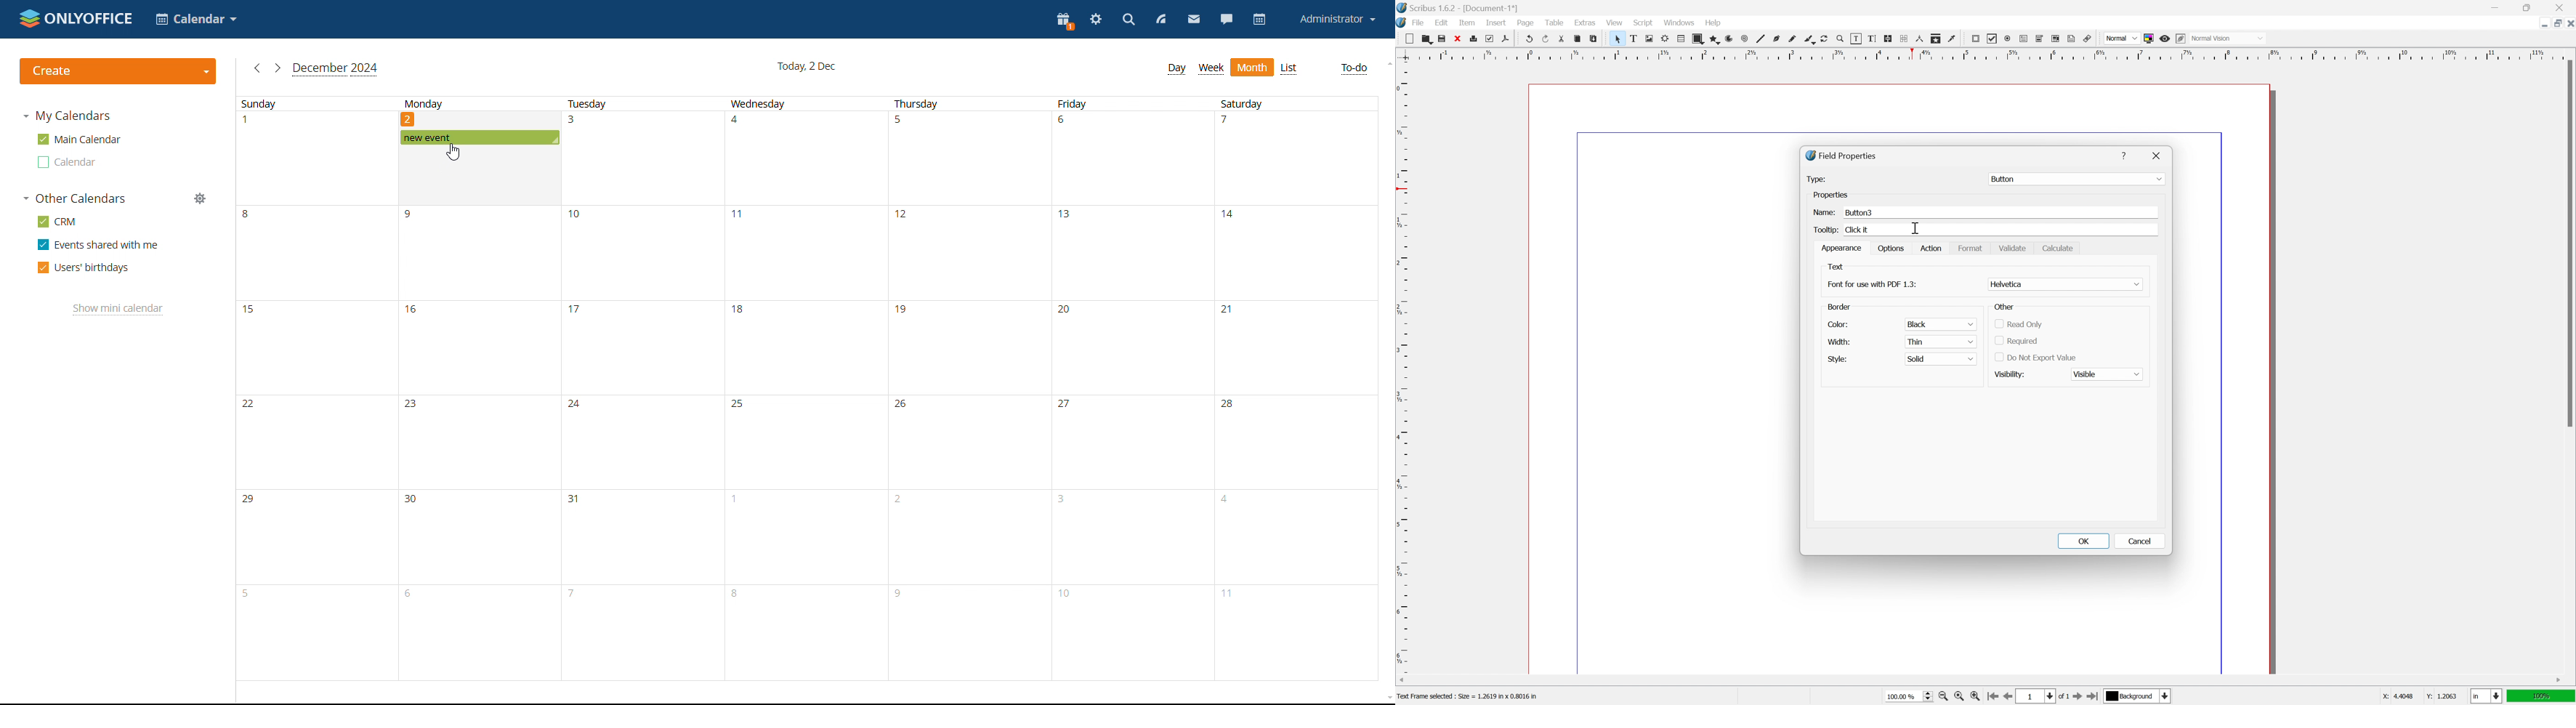  I want to click on spiral, so click(1745, 39).